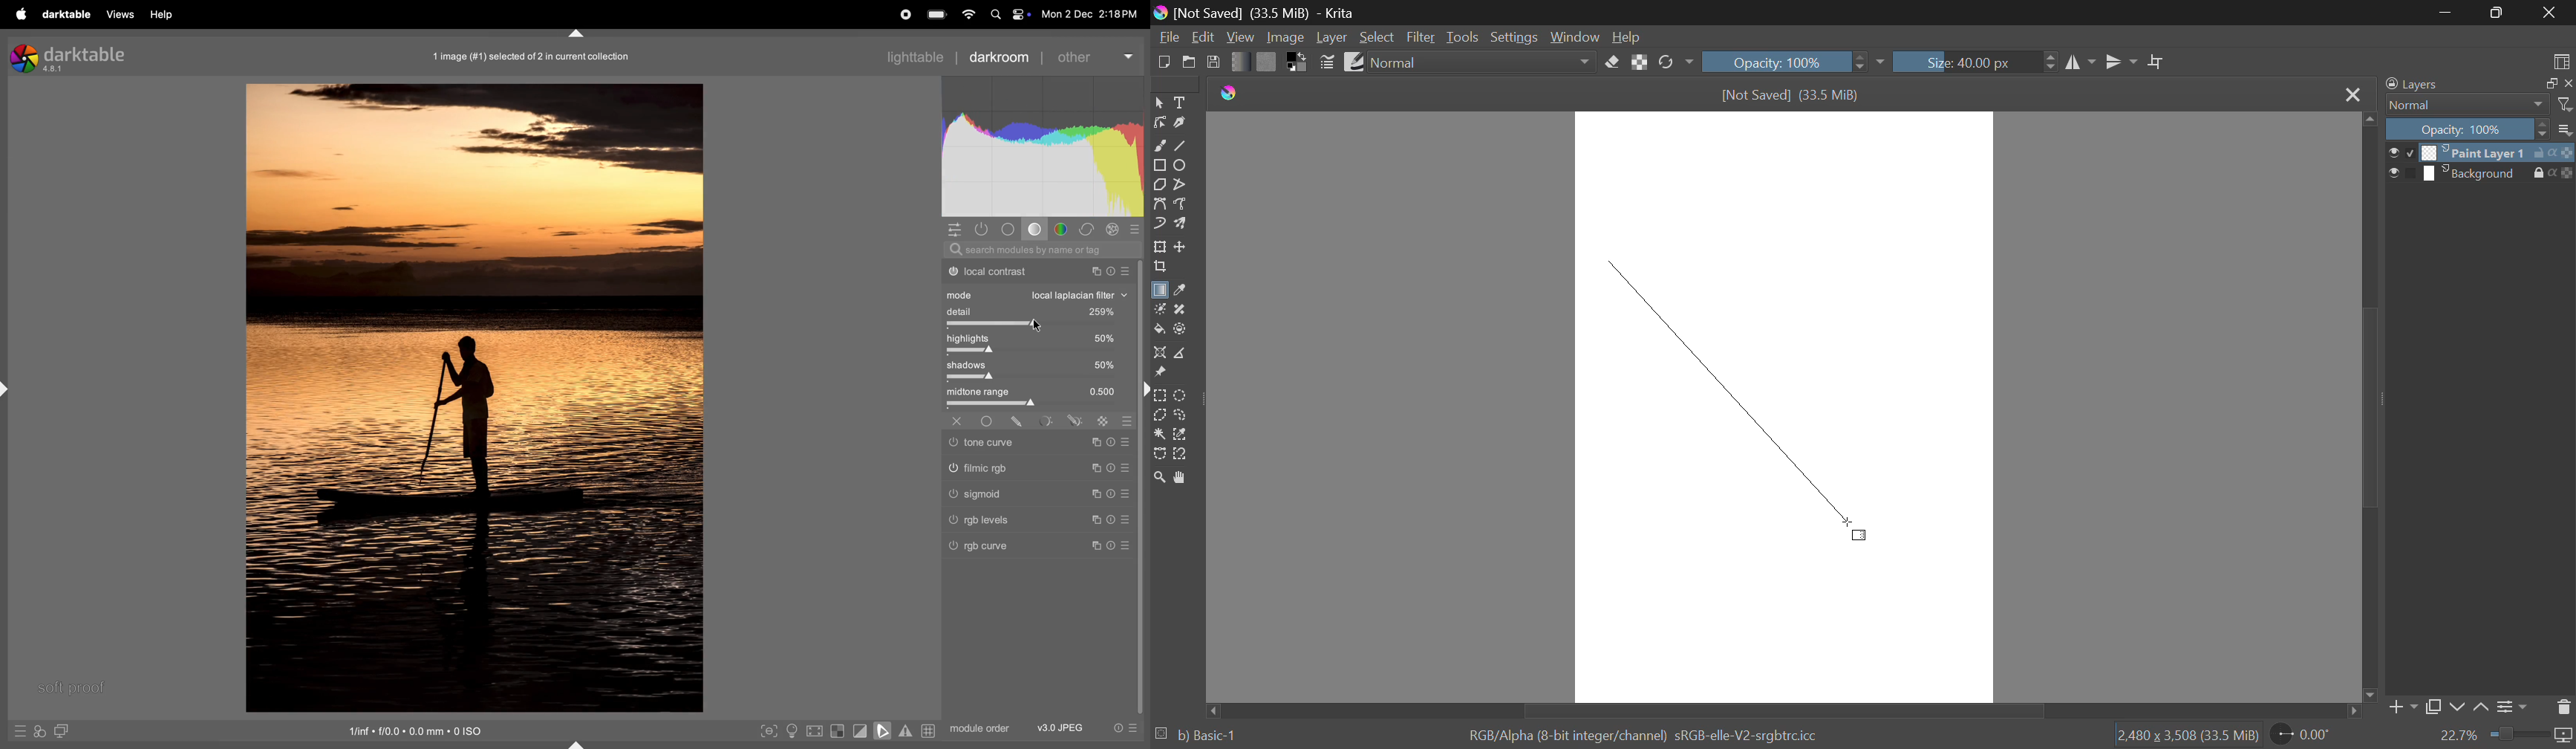  Describe the element at coordinates (1181, 311) in the screenshot. I see `Smart Patch Tool` at that location.